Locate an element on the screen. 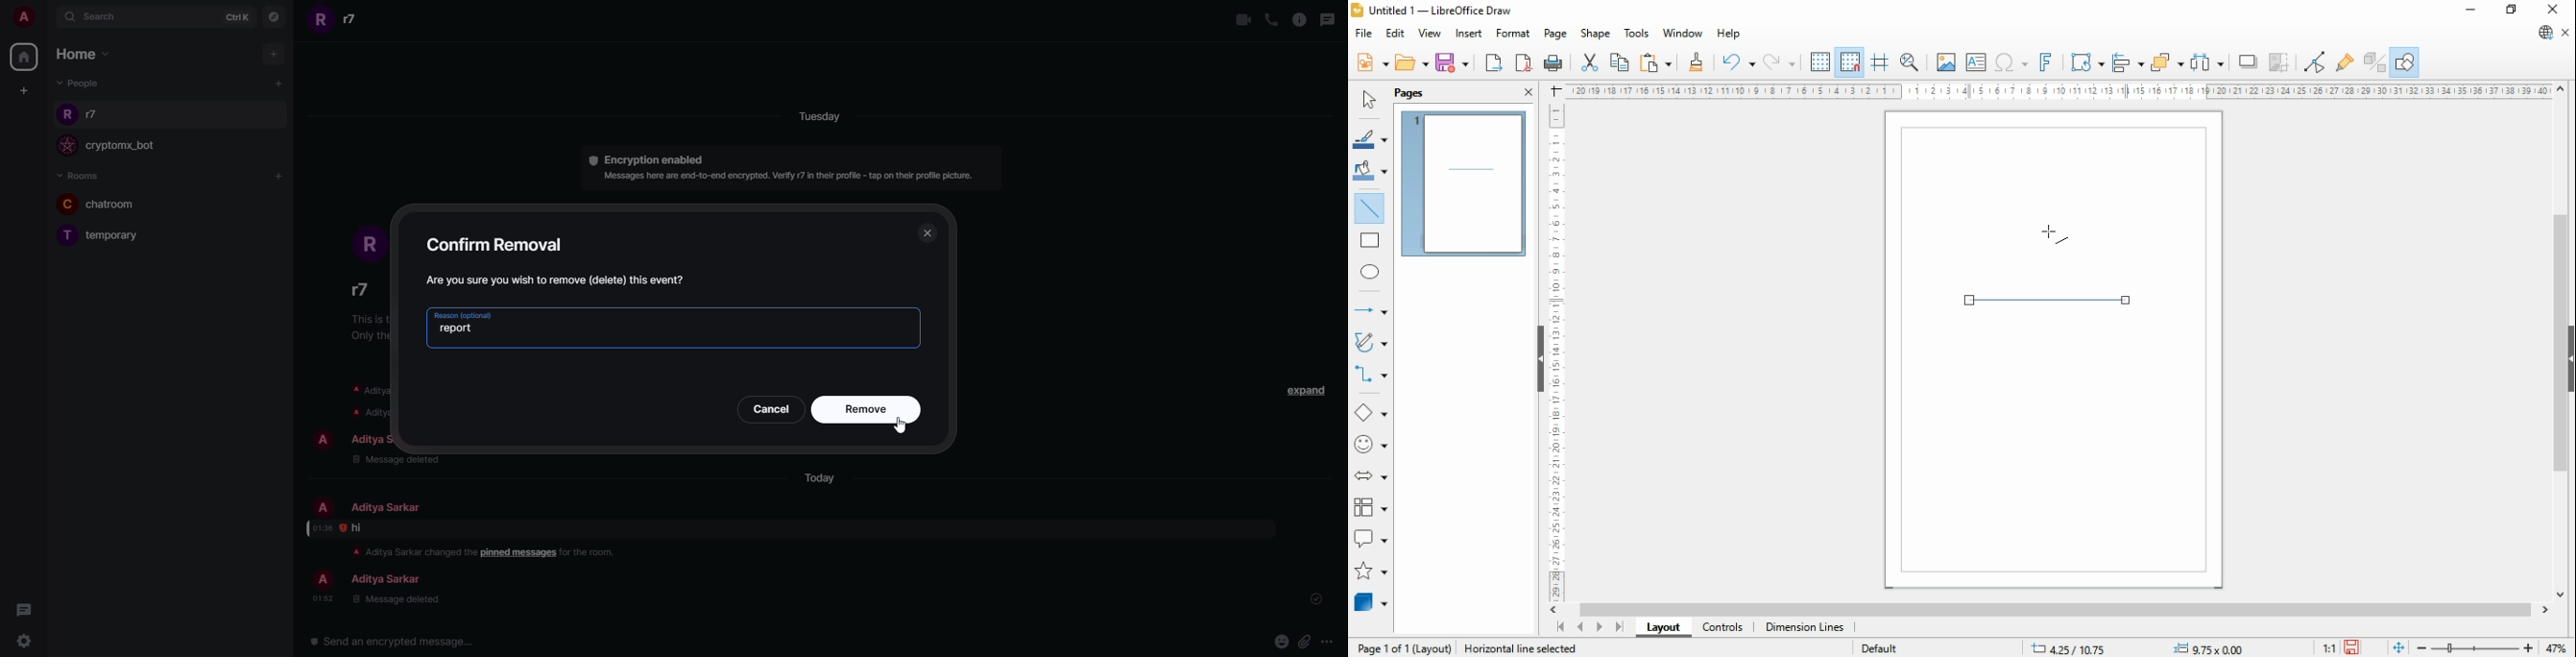  account is located at coordinates (25, 18).